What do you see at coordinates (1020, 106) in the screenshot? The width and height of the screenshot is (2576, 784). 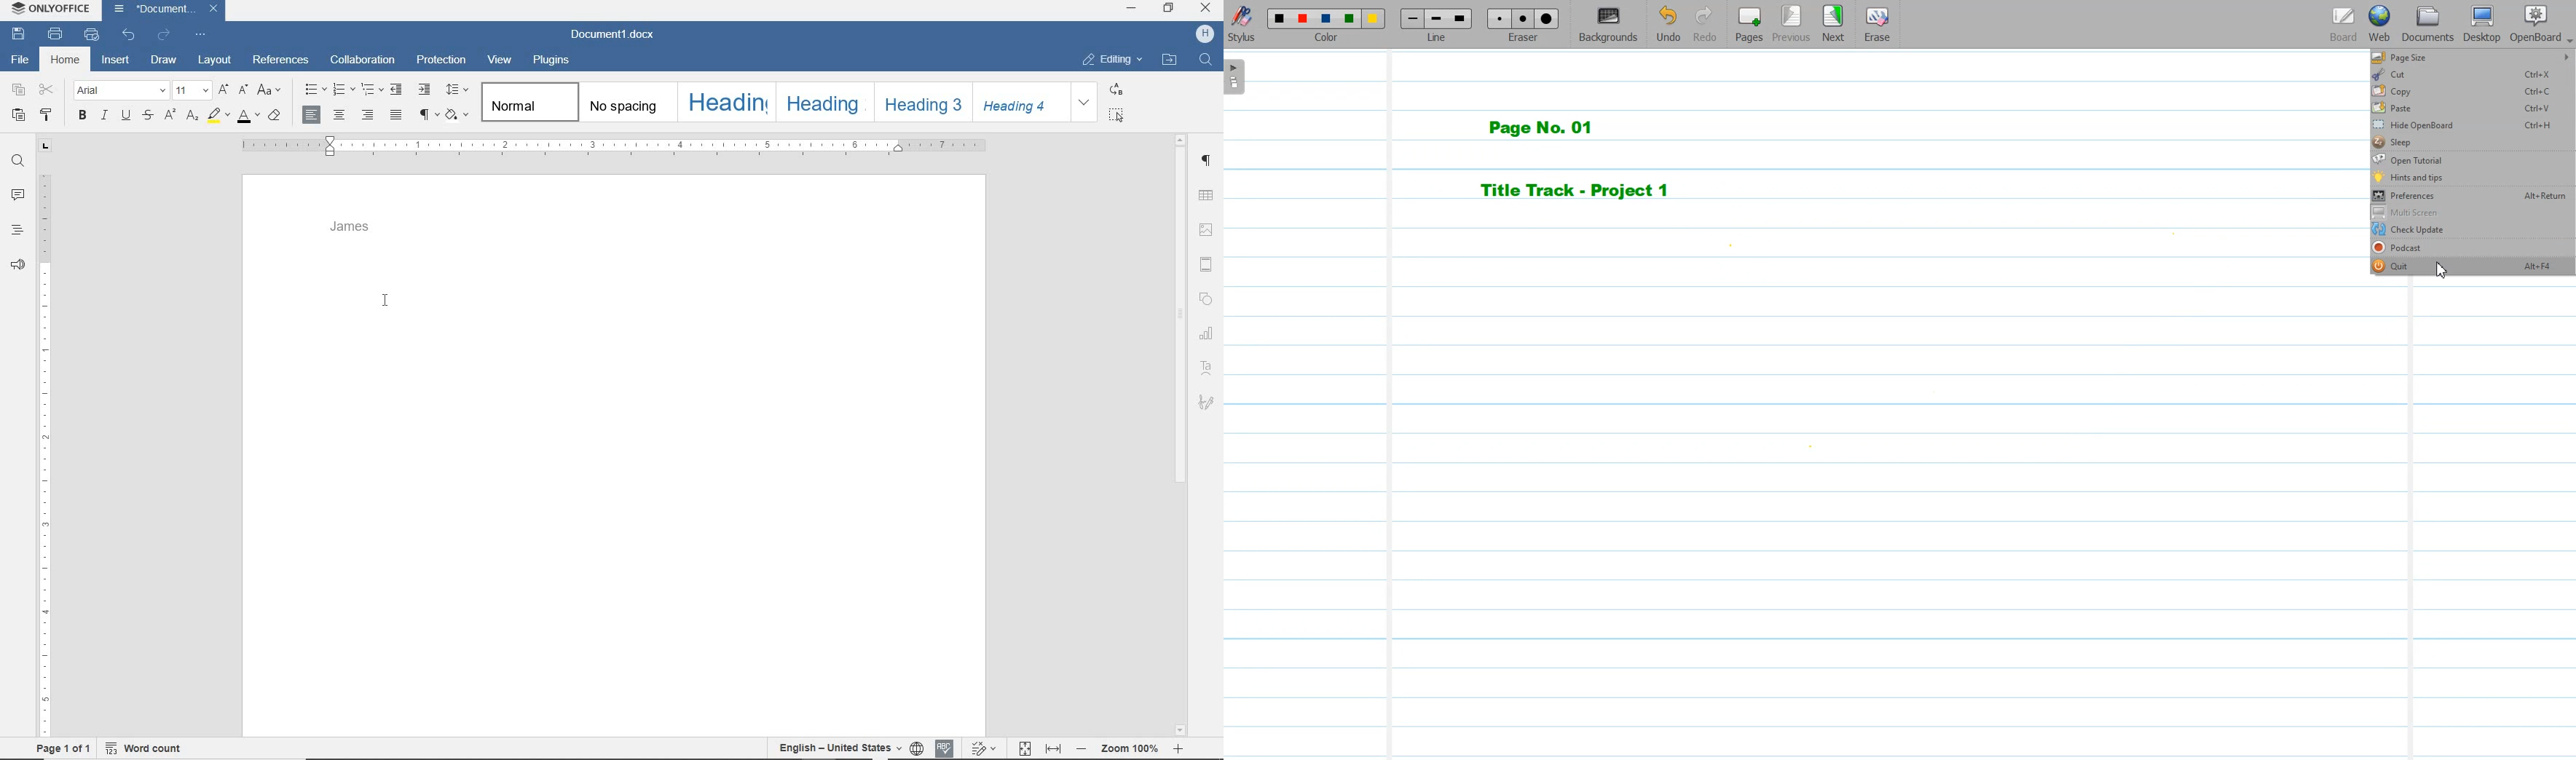 I see `Heading4` at bounding box center [1020, 106].